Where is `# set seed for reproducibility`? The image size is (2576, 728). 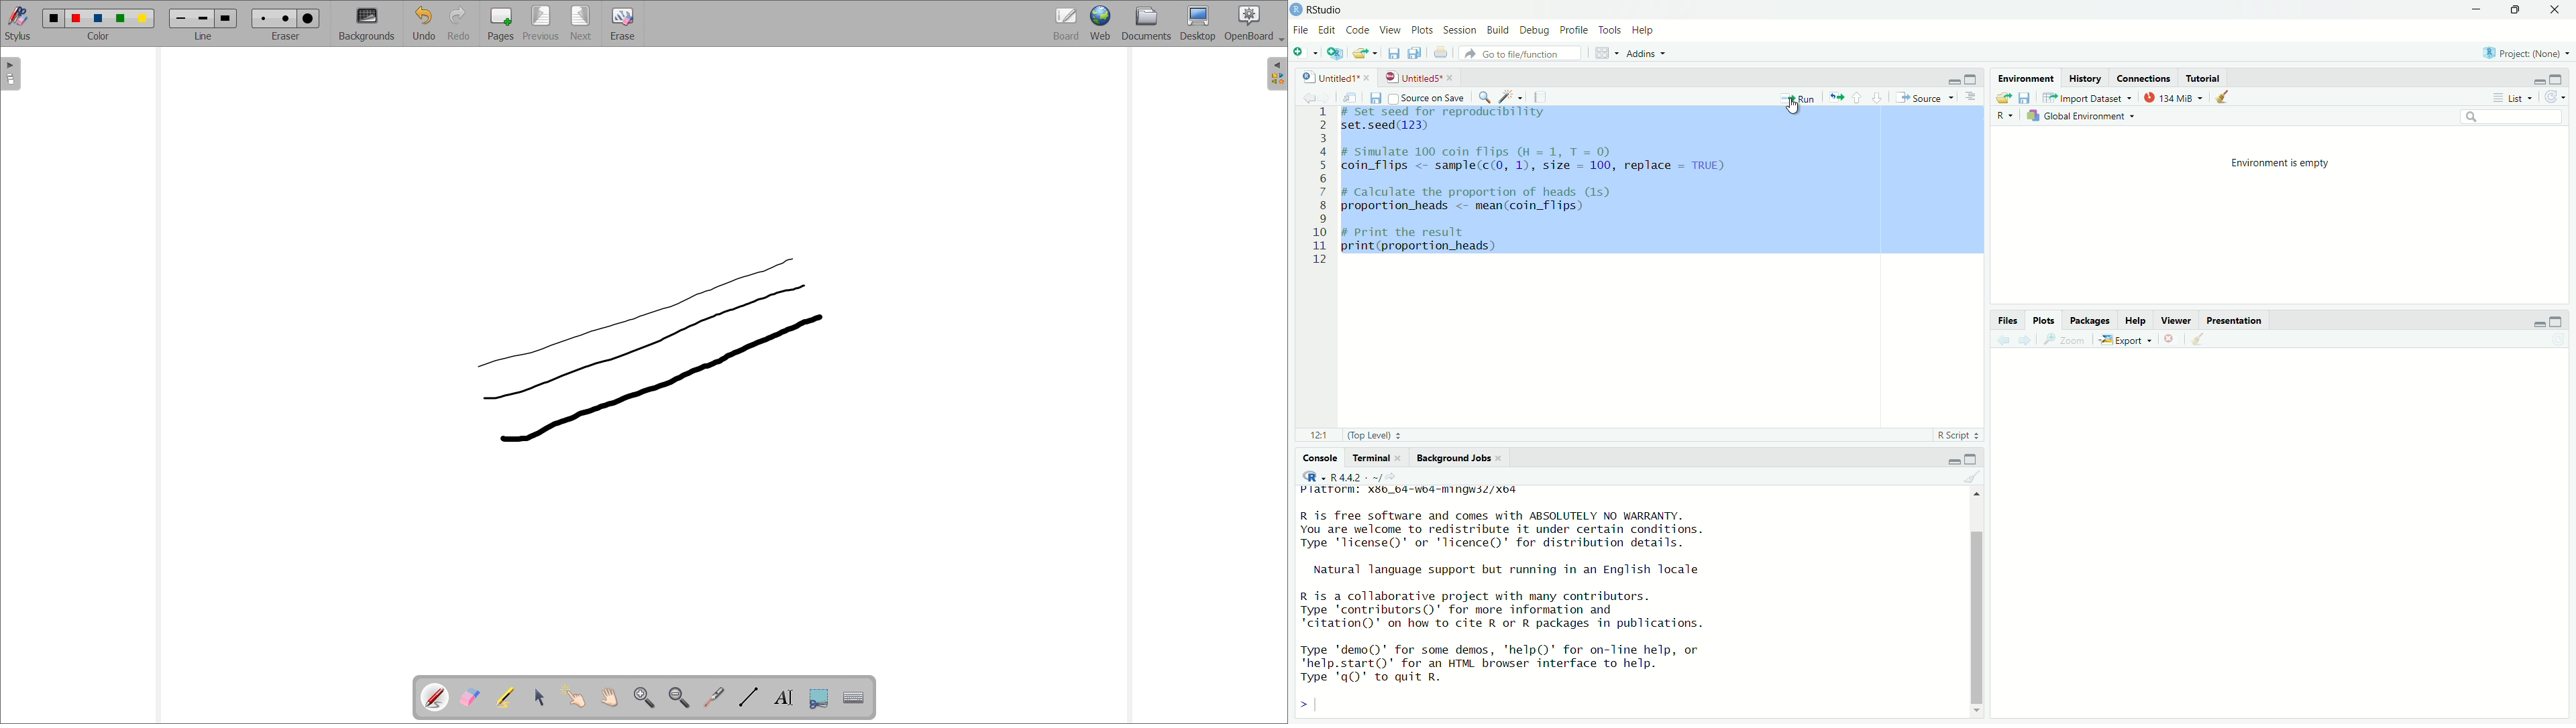
# set seed for reproducibility is located at coordinates (1455, 113).